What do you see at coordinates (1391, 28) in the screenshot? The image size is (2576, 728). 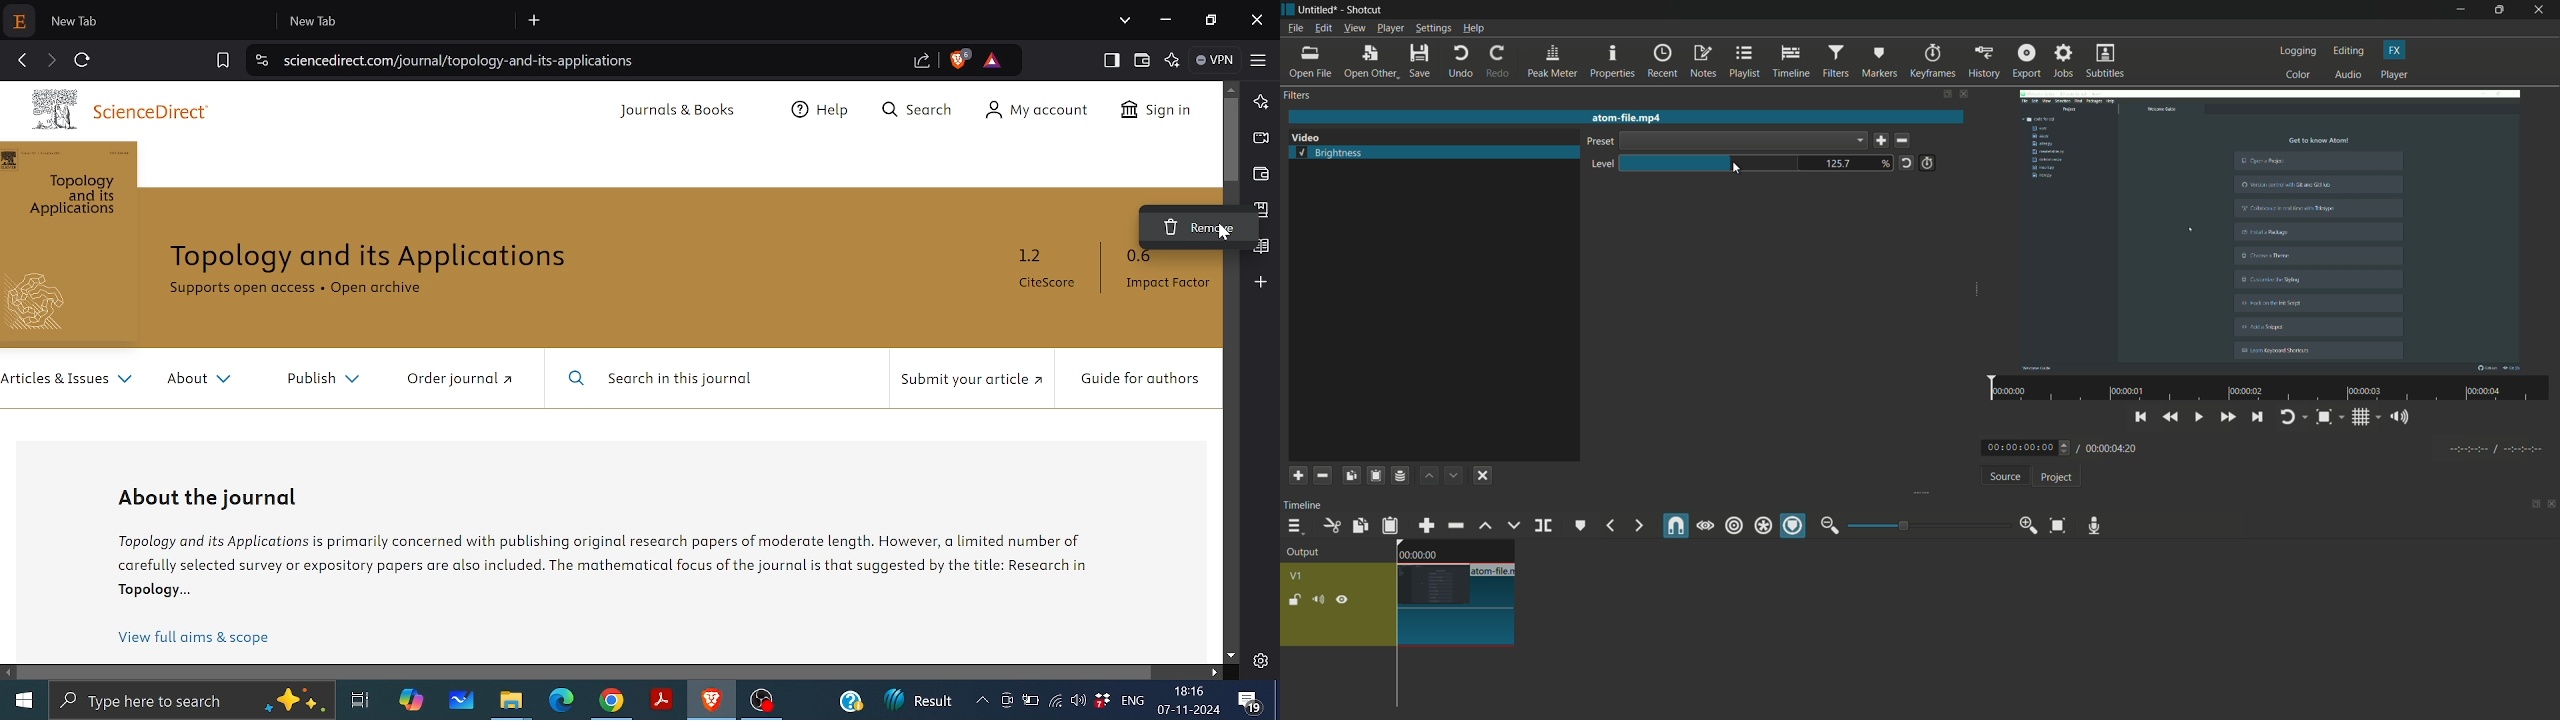 I see `player menu` at bounding box center [1391, 28].